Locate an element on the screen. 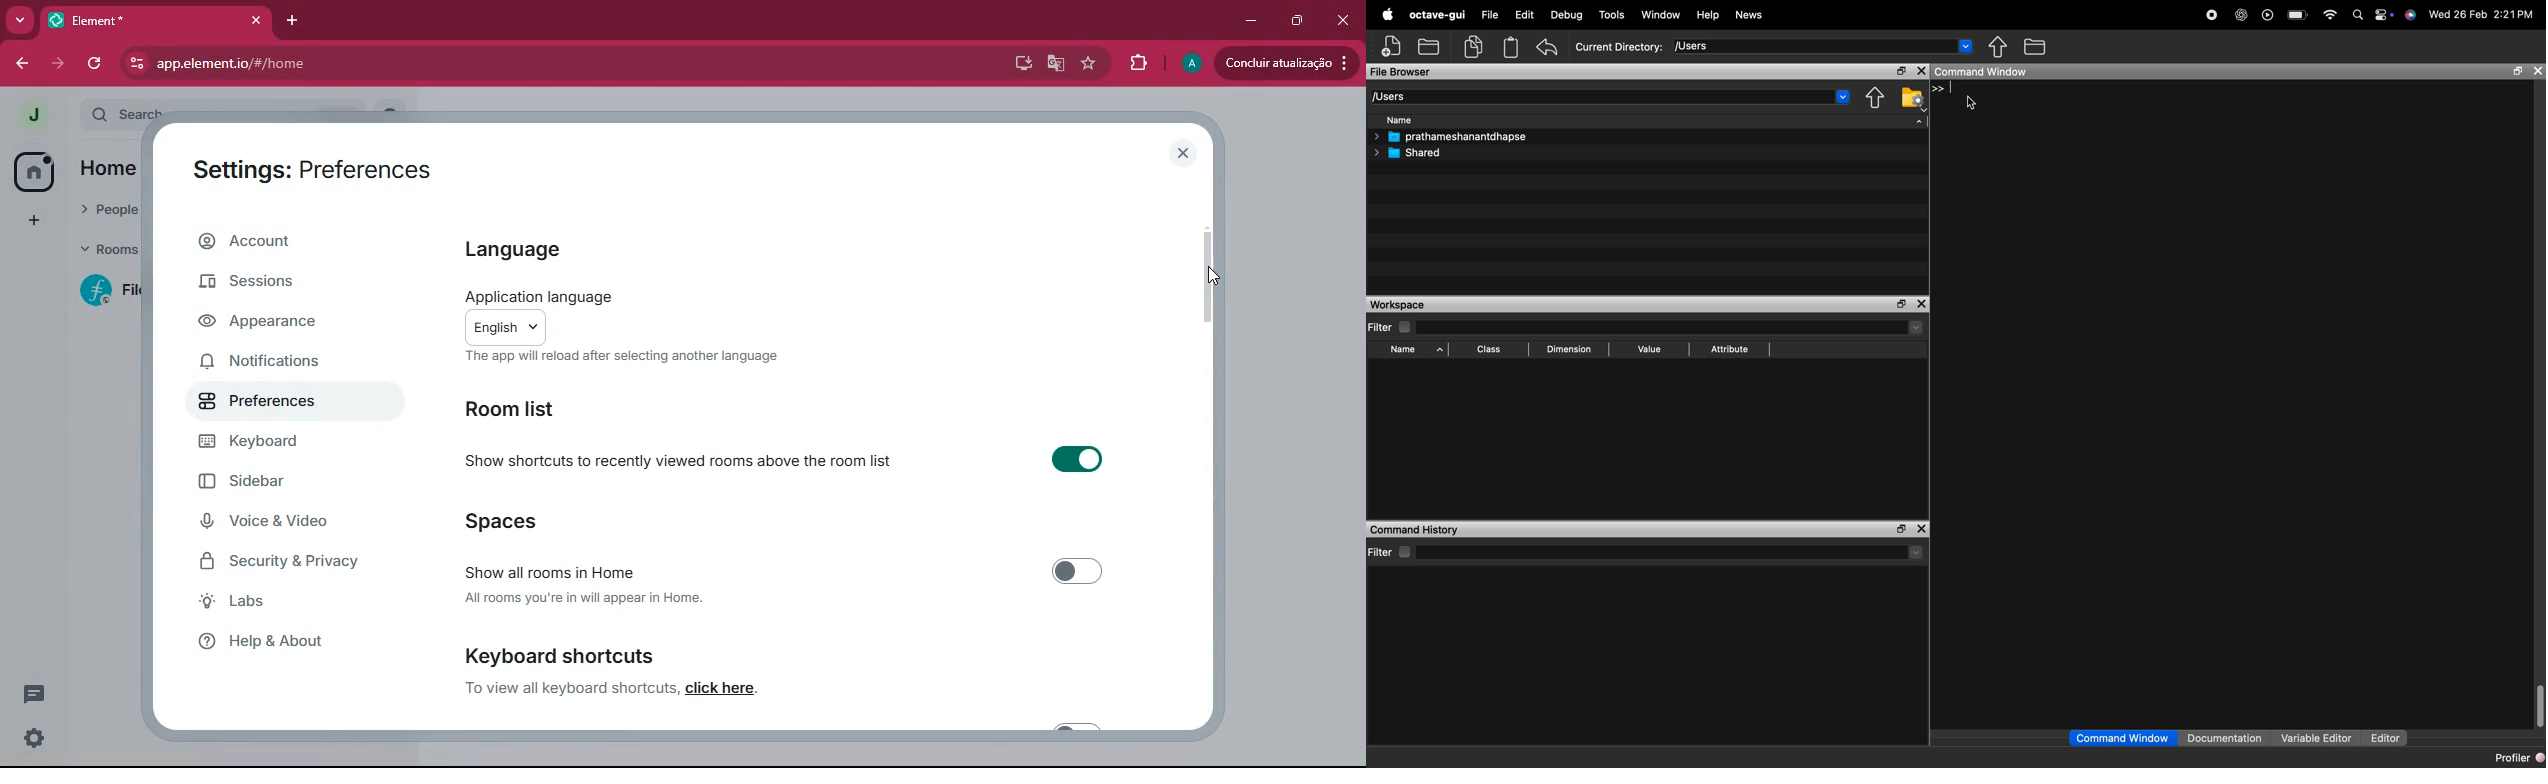 The image size is (2548, 784). maximize is located at coordinates (1293, 18).